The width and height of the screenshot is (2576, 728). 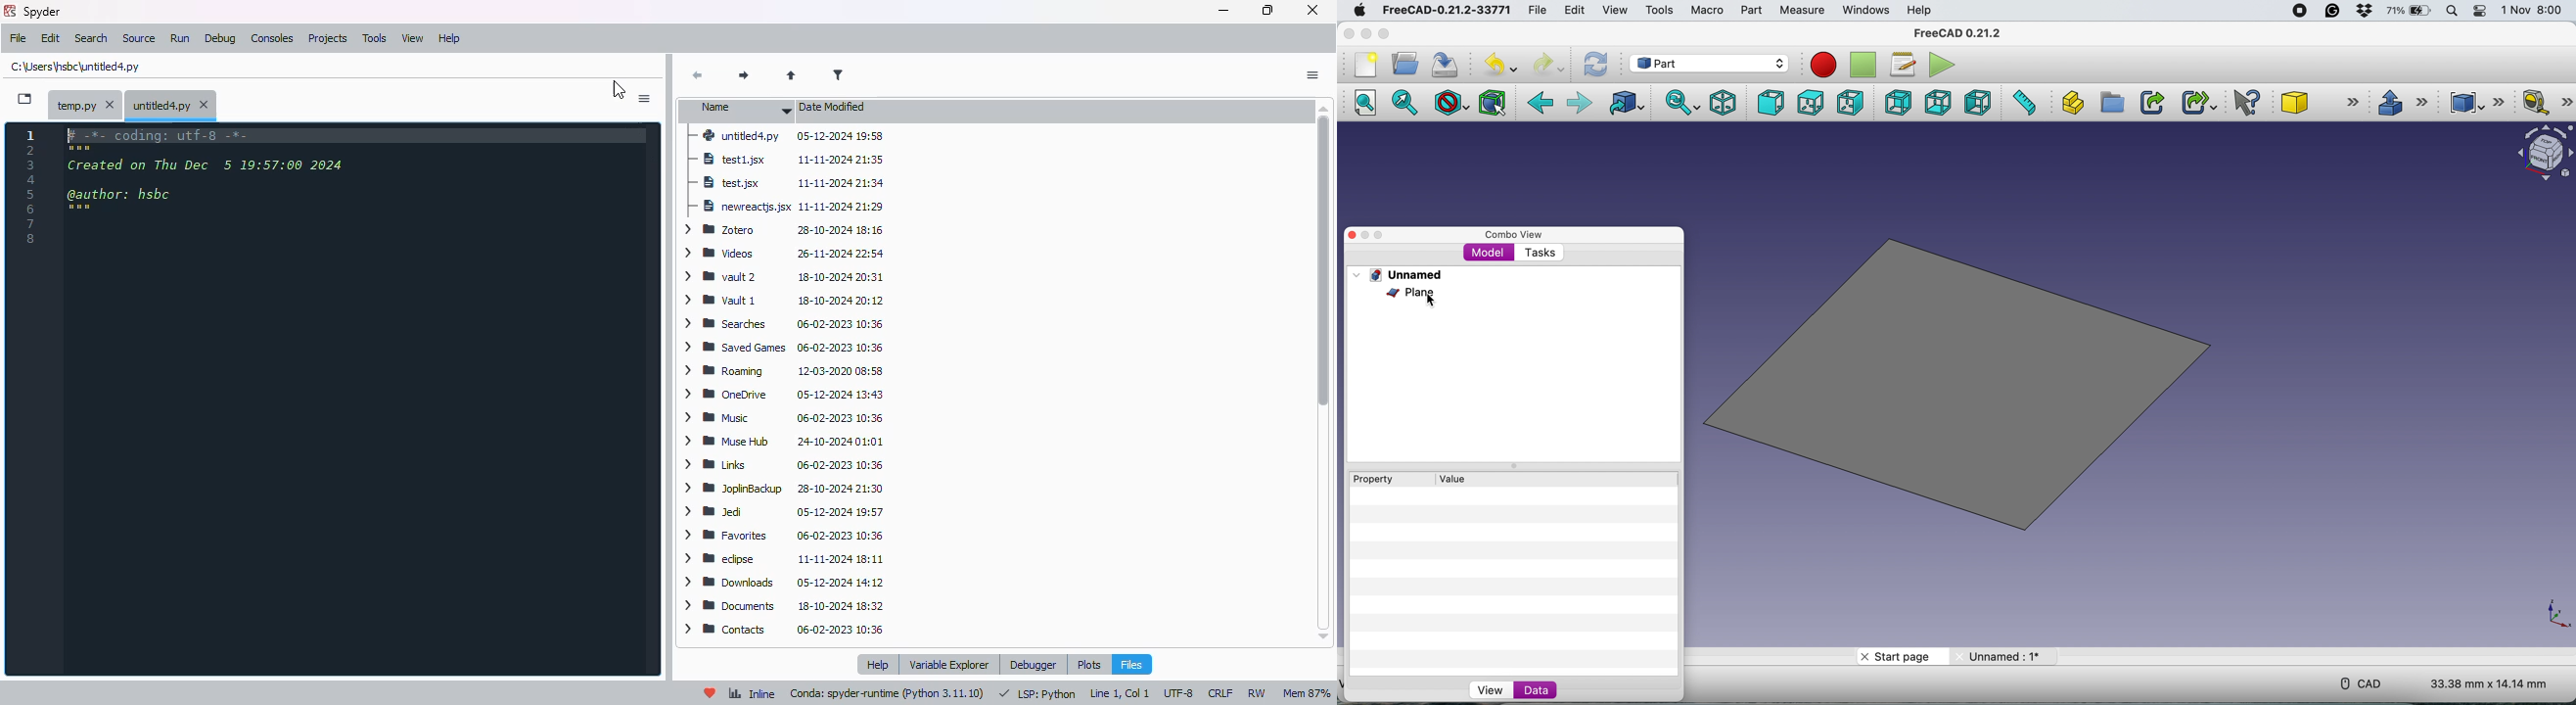 I want to click on untitled4.py, so click(x=786, y=136).